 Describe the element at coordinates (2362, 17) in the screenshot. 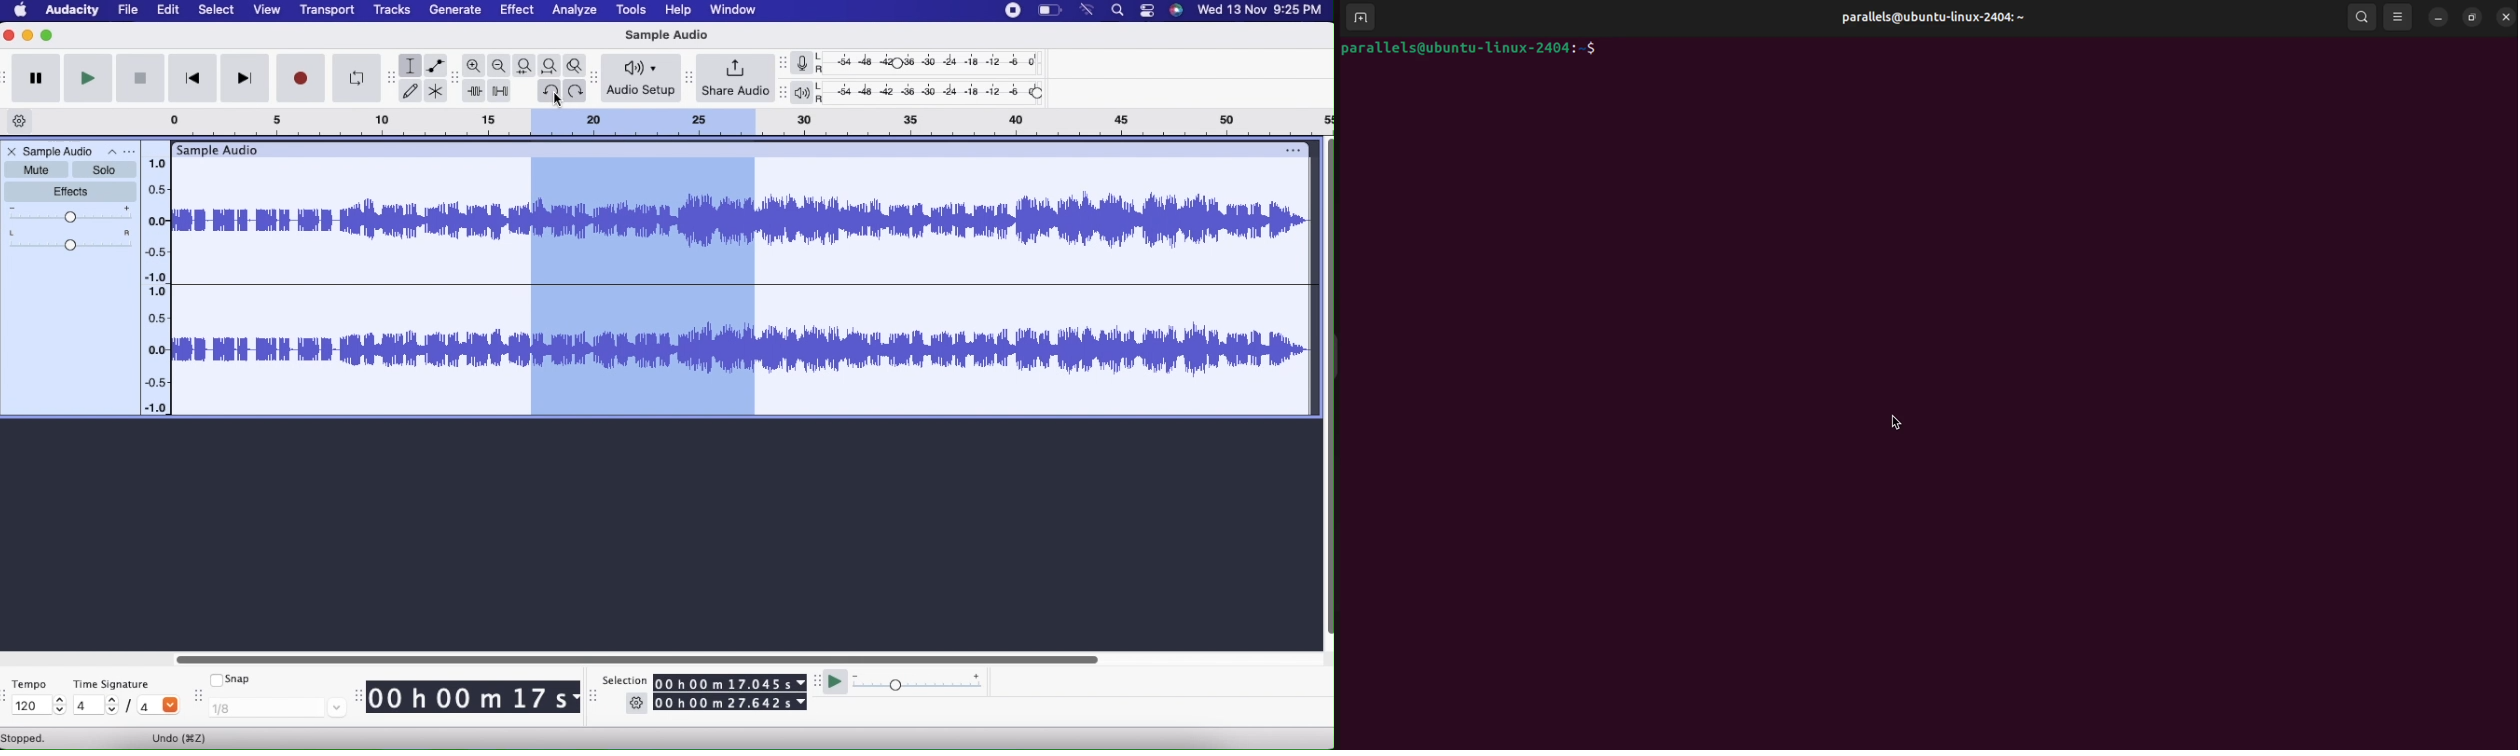

I see `search` at that location.